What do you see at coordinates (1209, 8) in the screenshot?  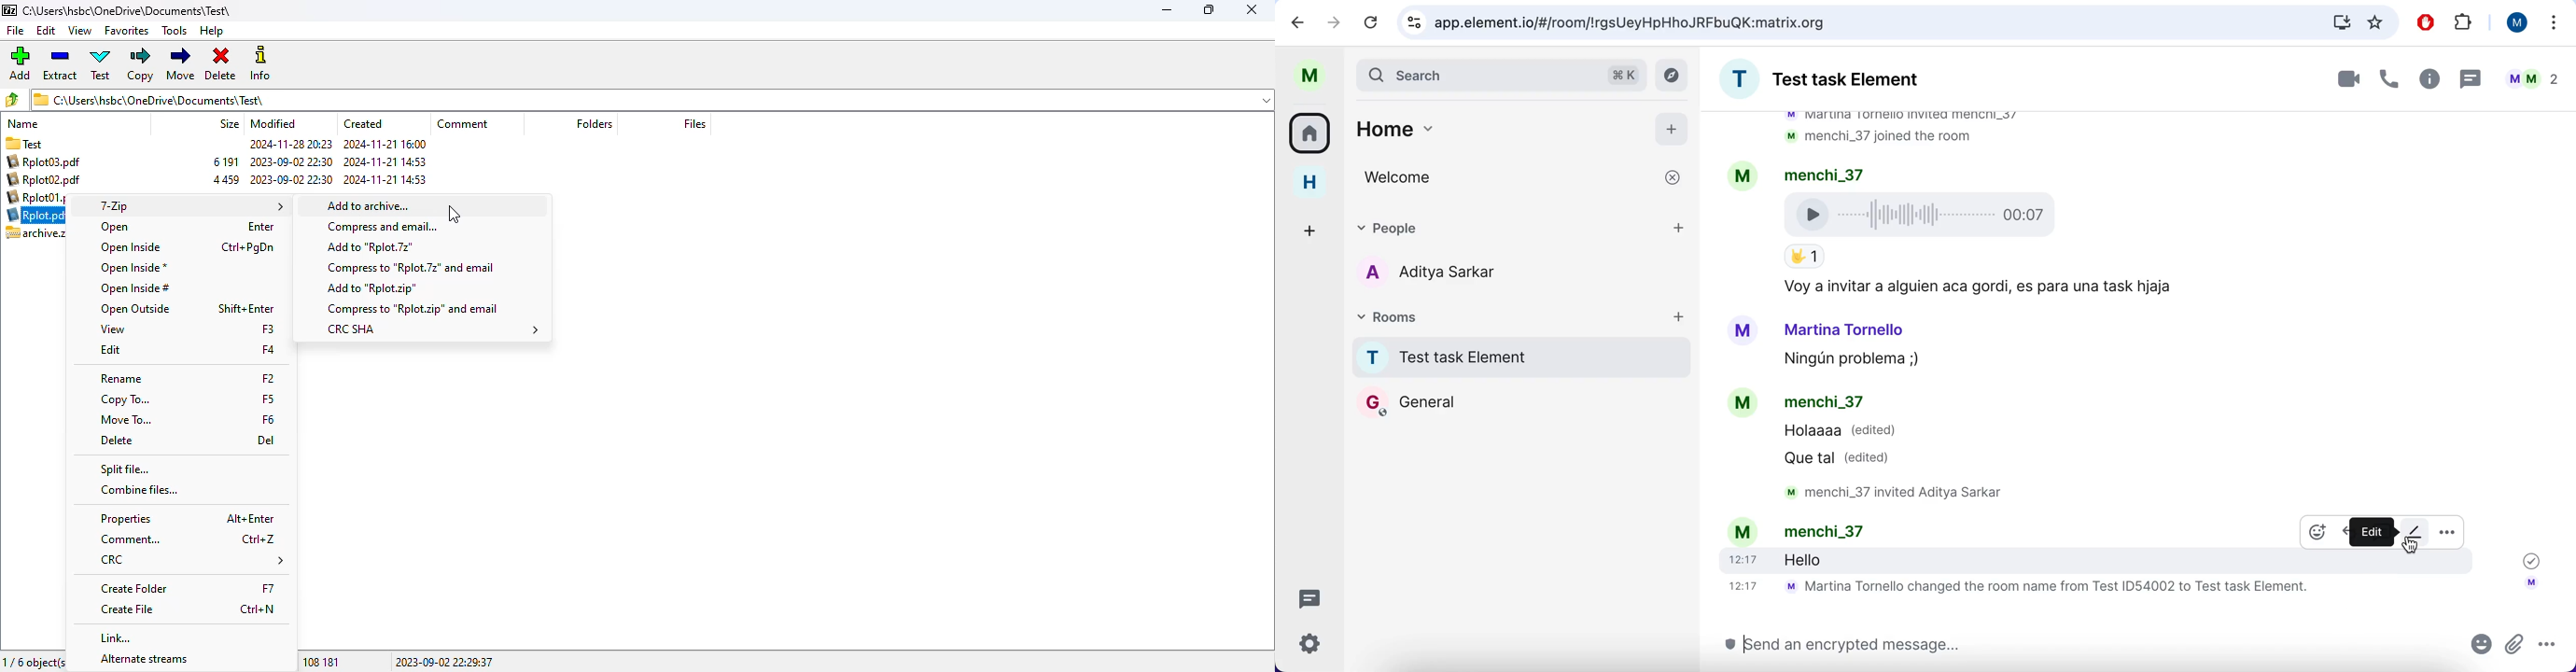 I see `maximize` at bounding box center [1209, 8].